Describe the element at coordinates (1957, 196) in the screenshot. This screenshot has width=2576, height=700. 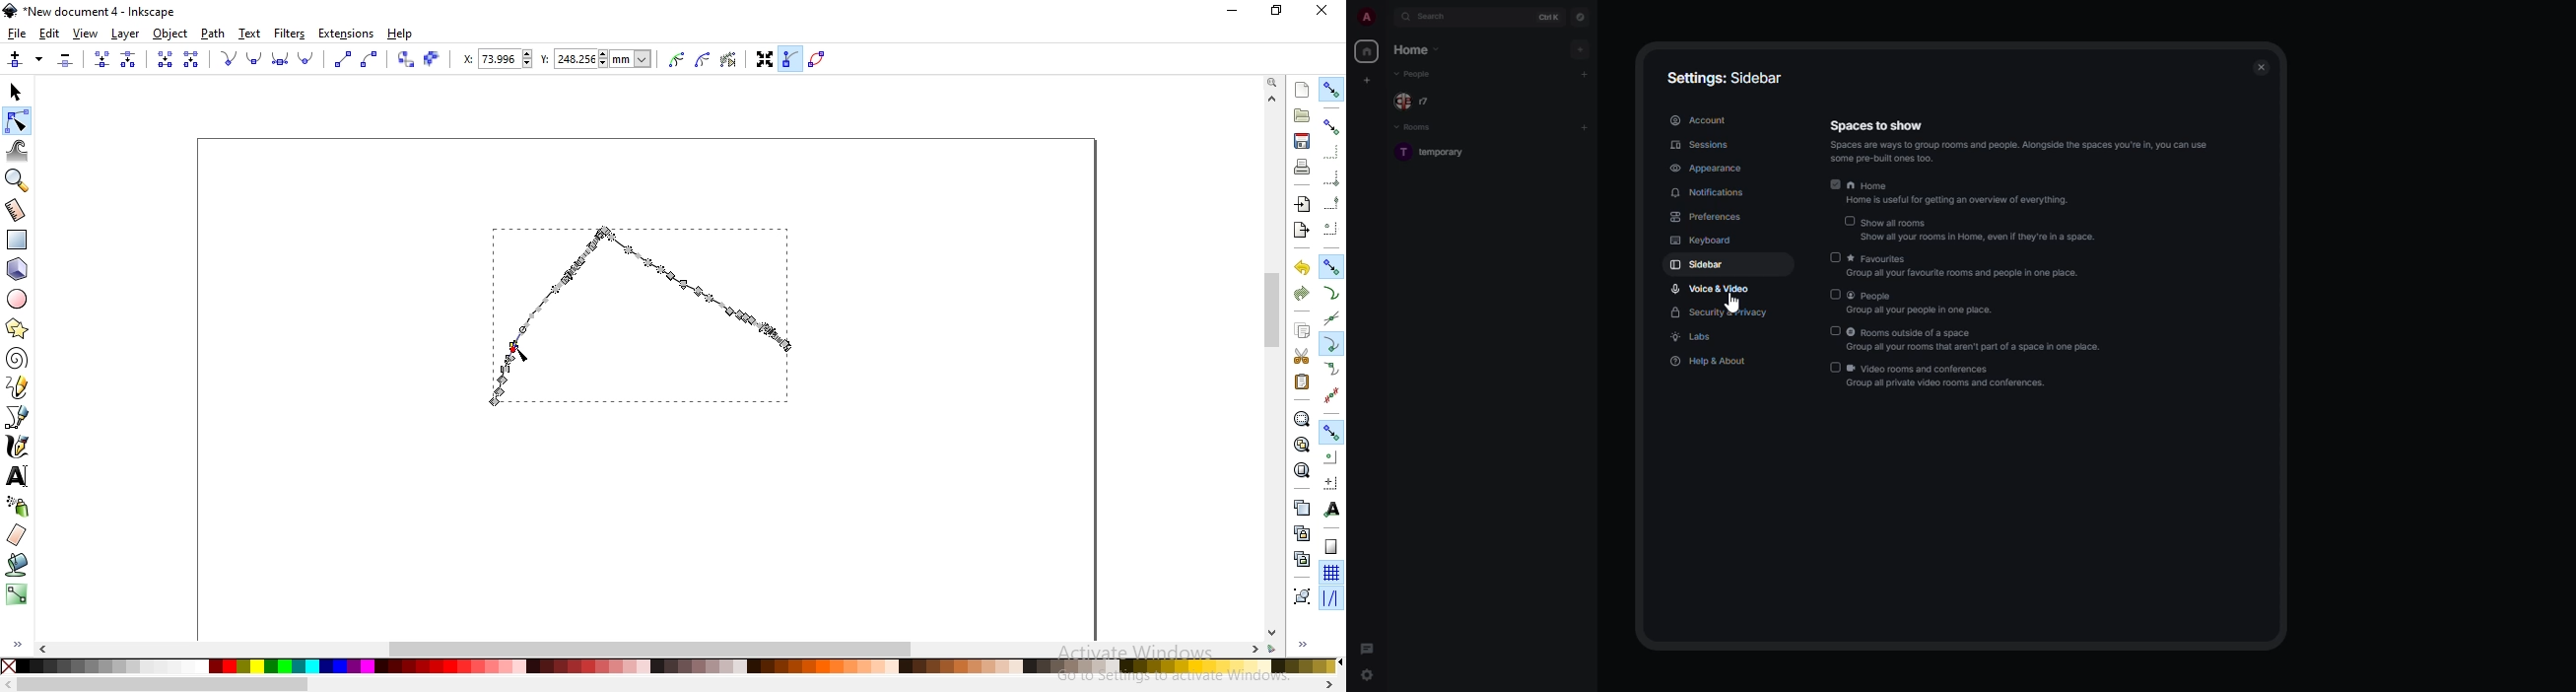
I see `home` at that location.